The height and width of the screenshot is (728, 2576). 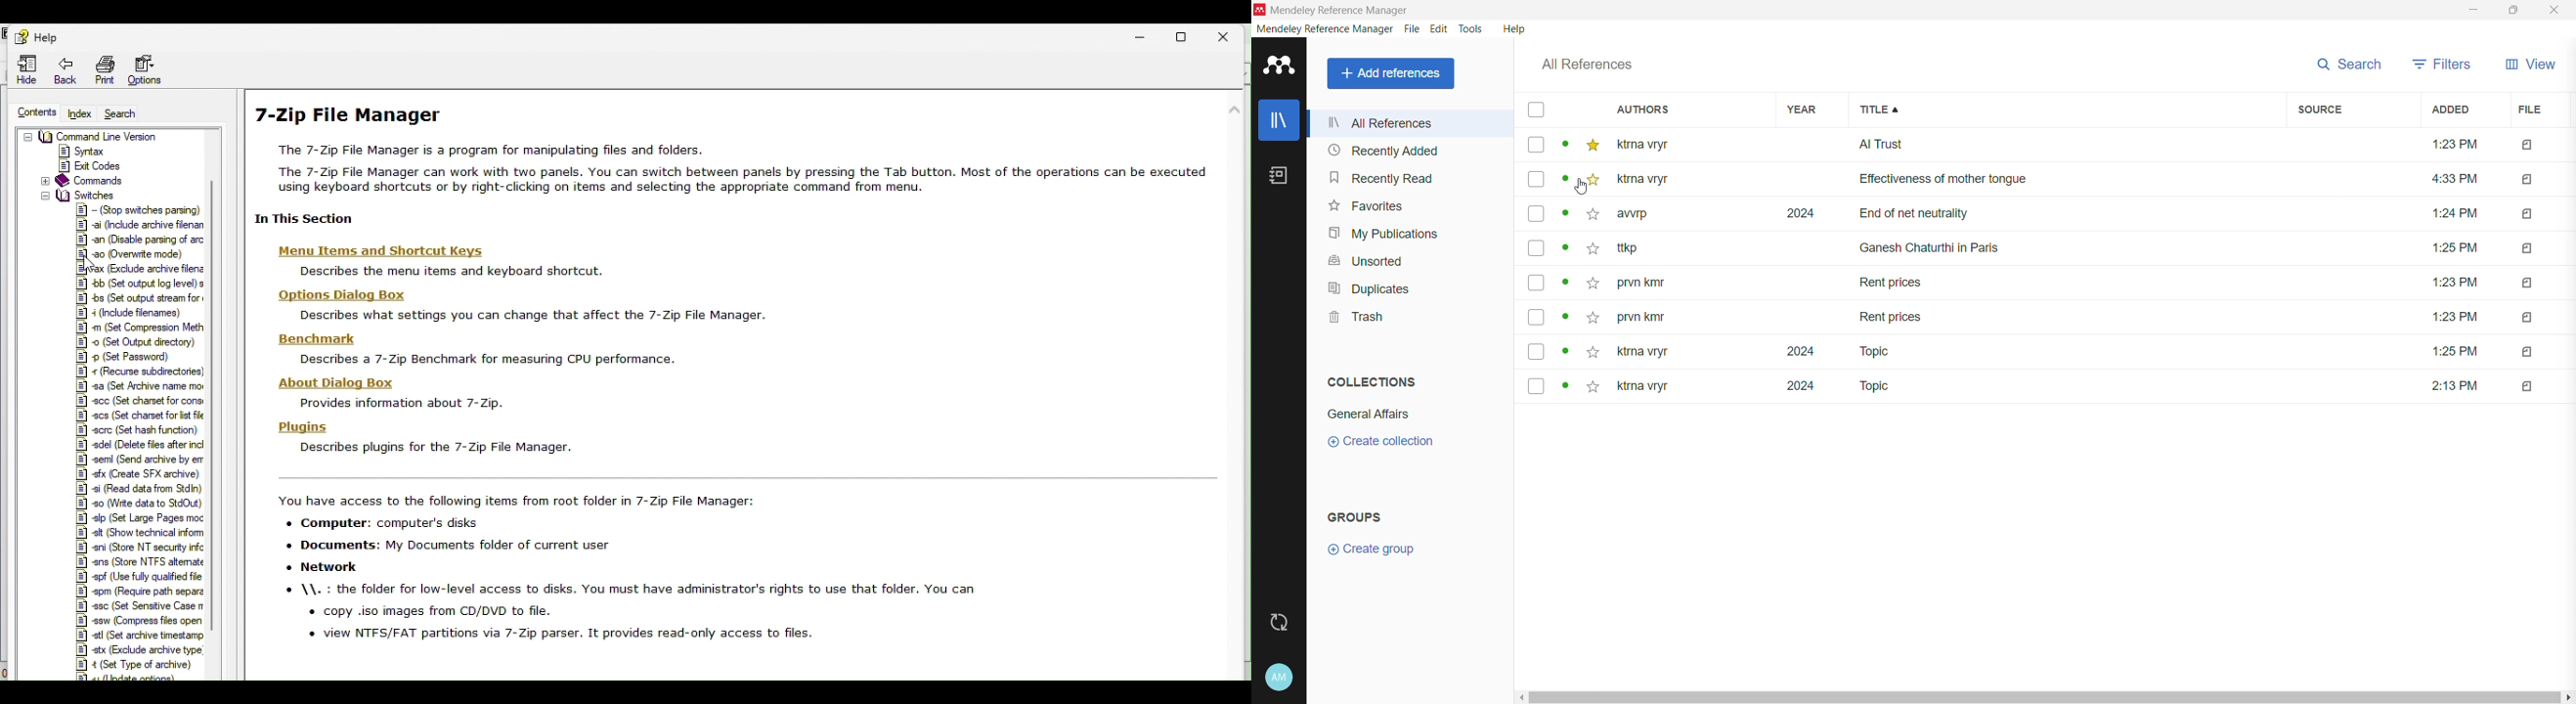 I want to click on 2] 30 Overwrite mode), so click(x=128, y=252).